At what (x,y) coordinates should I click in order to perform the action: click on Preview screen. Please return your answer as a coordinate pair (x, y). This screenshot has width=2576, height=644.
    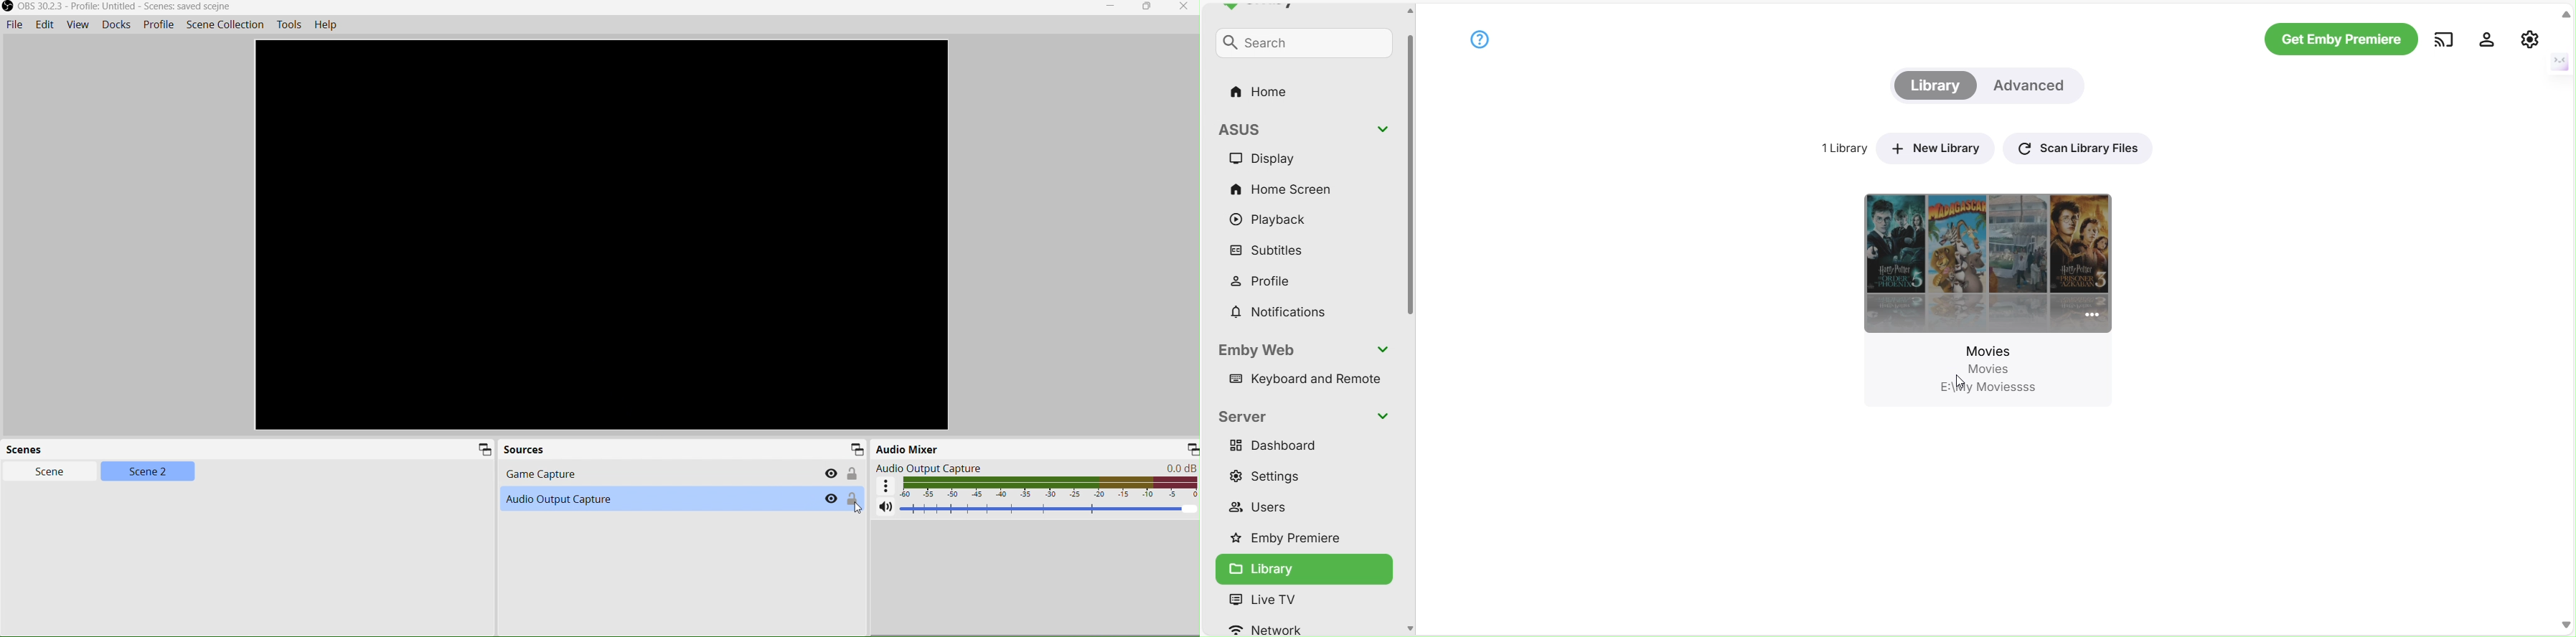
    Looking at the image, I should click on (601, 234).